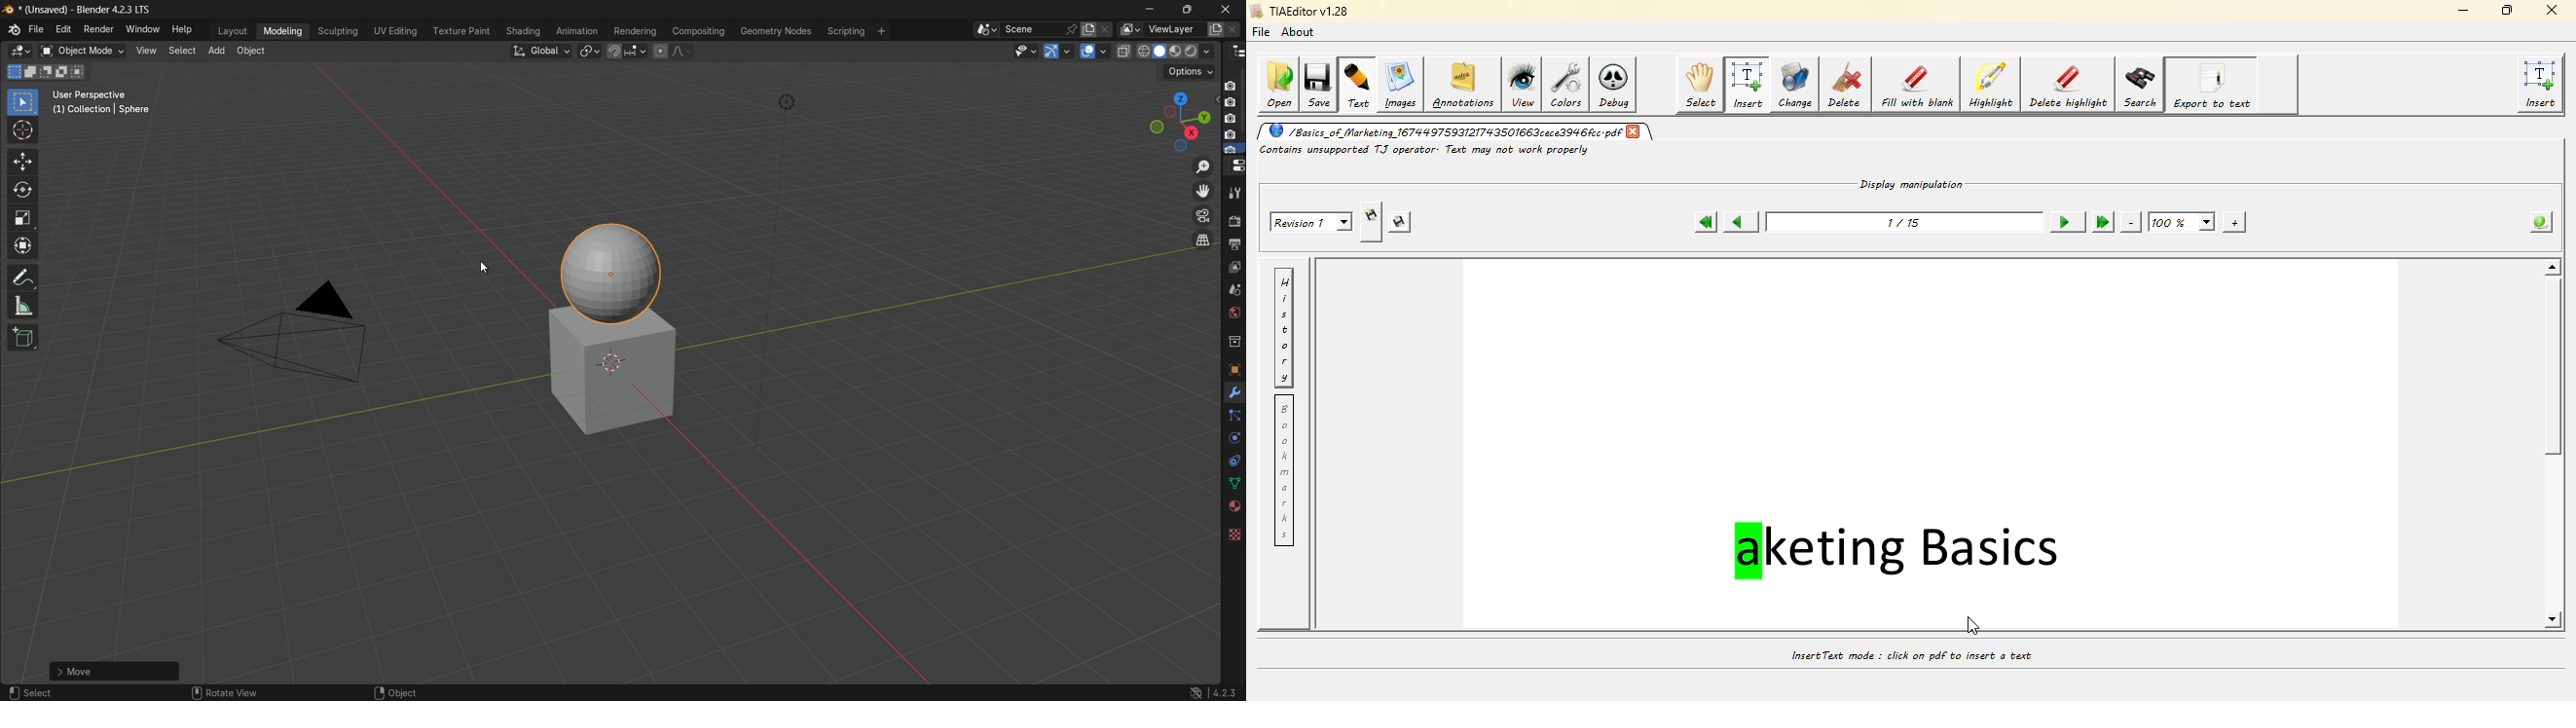 The width and height of the screenshot is (2576, 728). What do you see at coordinates (394, 693) in the screenshot?
I see `object` at bounding box center [394, 693].